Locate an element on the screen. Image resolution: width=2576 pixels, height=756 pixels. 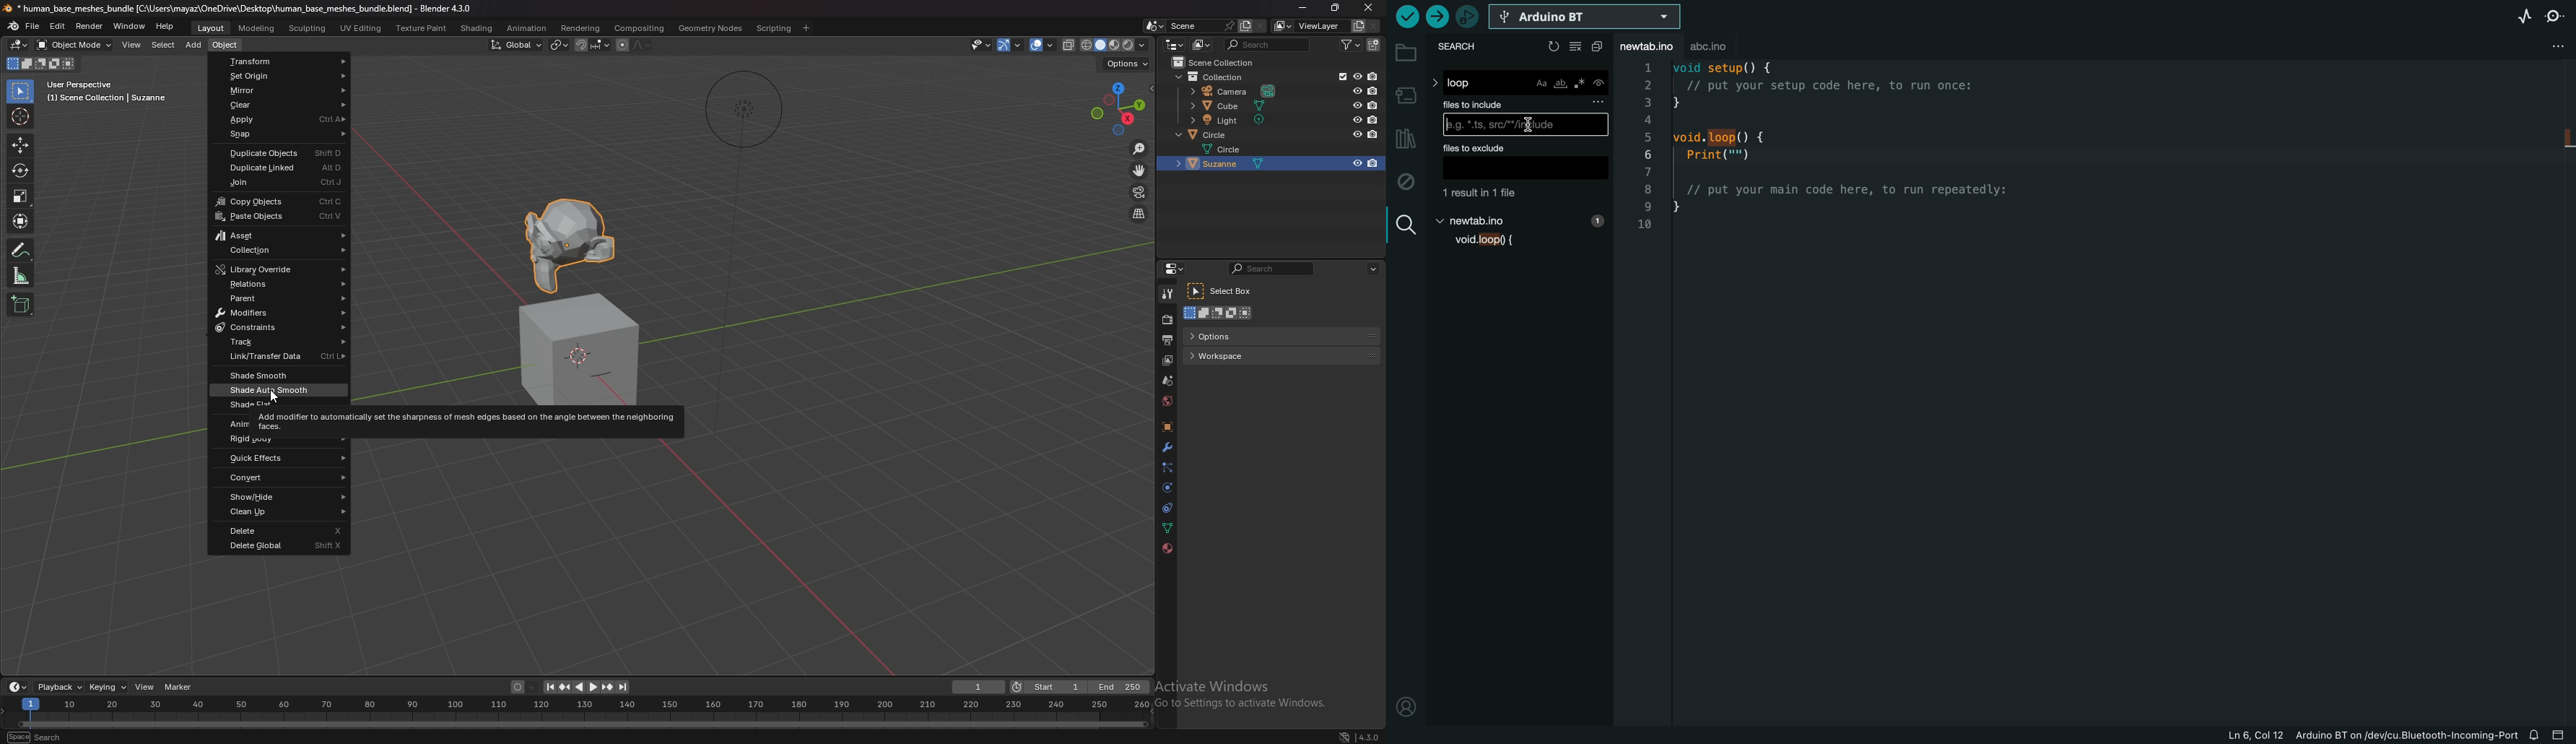
viewport shading is located at coordinates (1115, 44).